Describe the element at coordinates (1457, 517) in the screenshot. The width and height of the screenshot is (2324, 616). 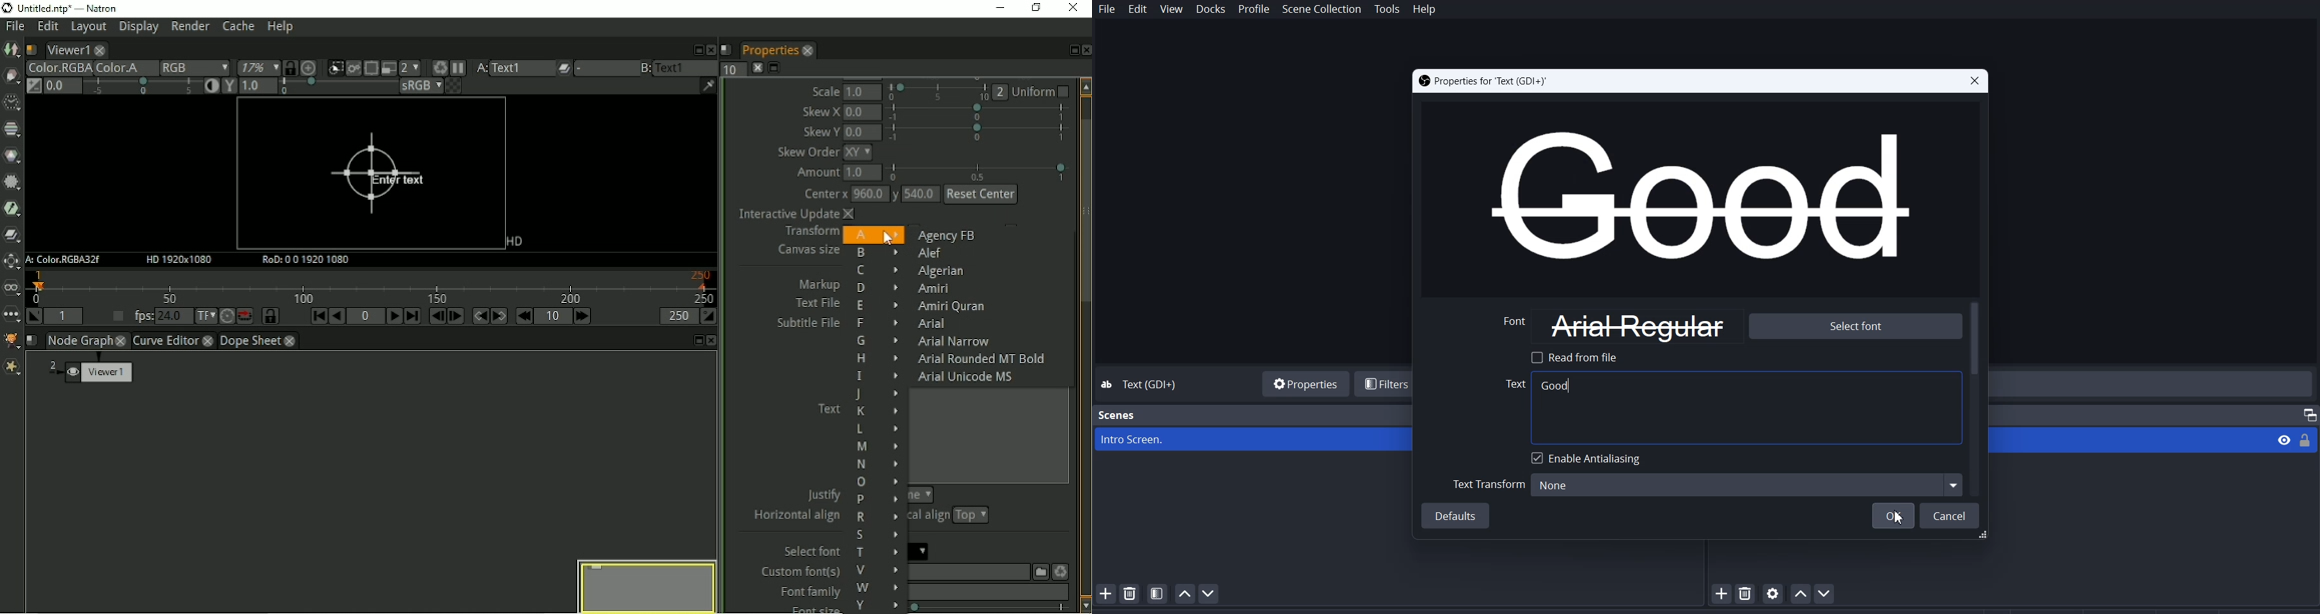
I see `Defaults` at that location.